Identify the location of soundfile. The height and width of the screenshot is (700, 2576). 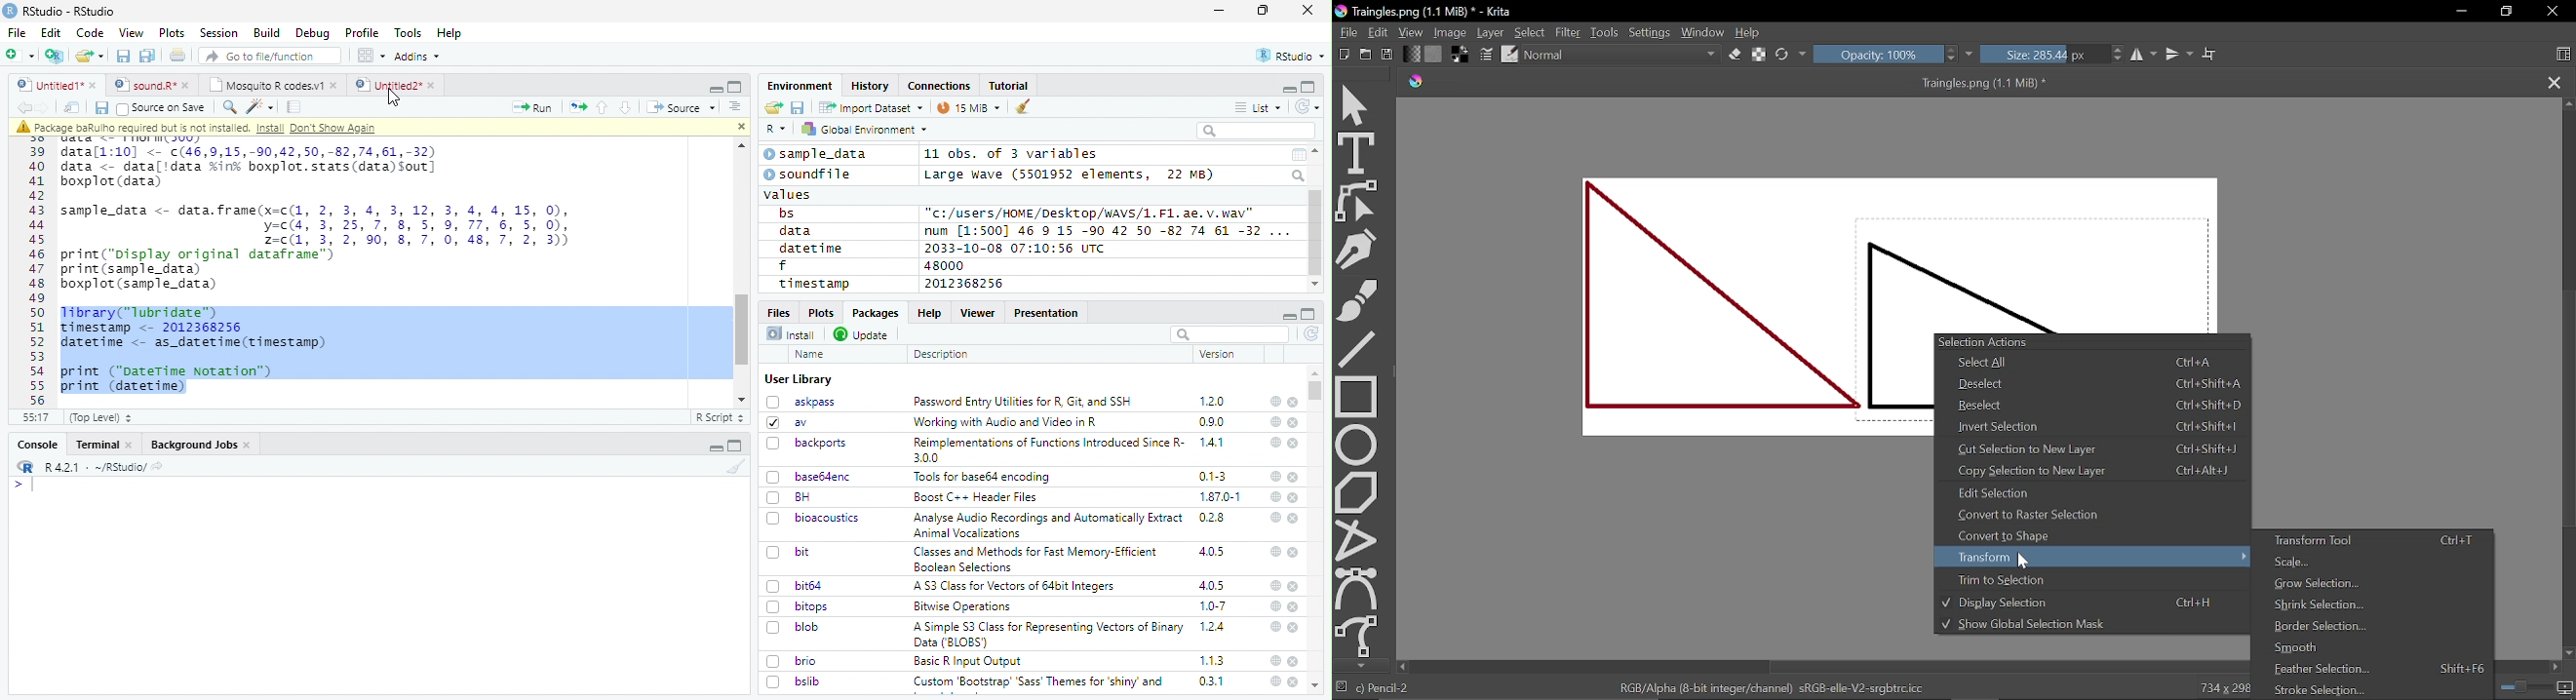
(808, 175).